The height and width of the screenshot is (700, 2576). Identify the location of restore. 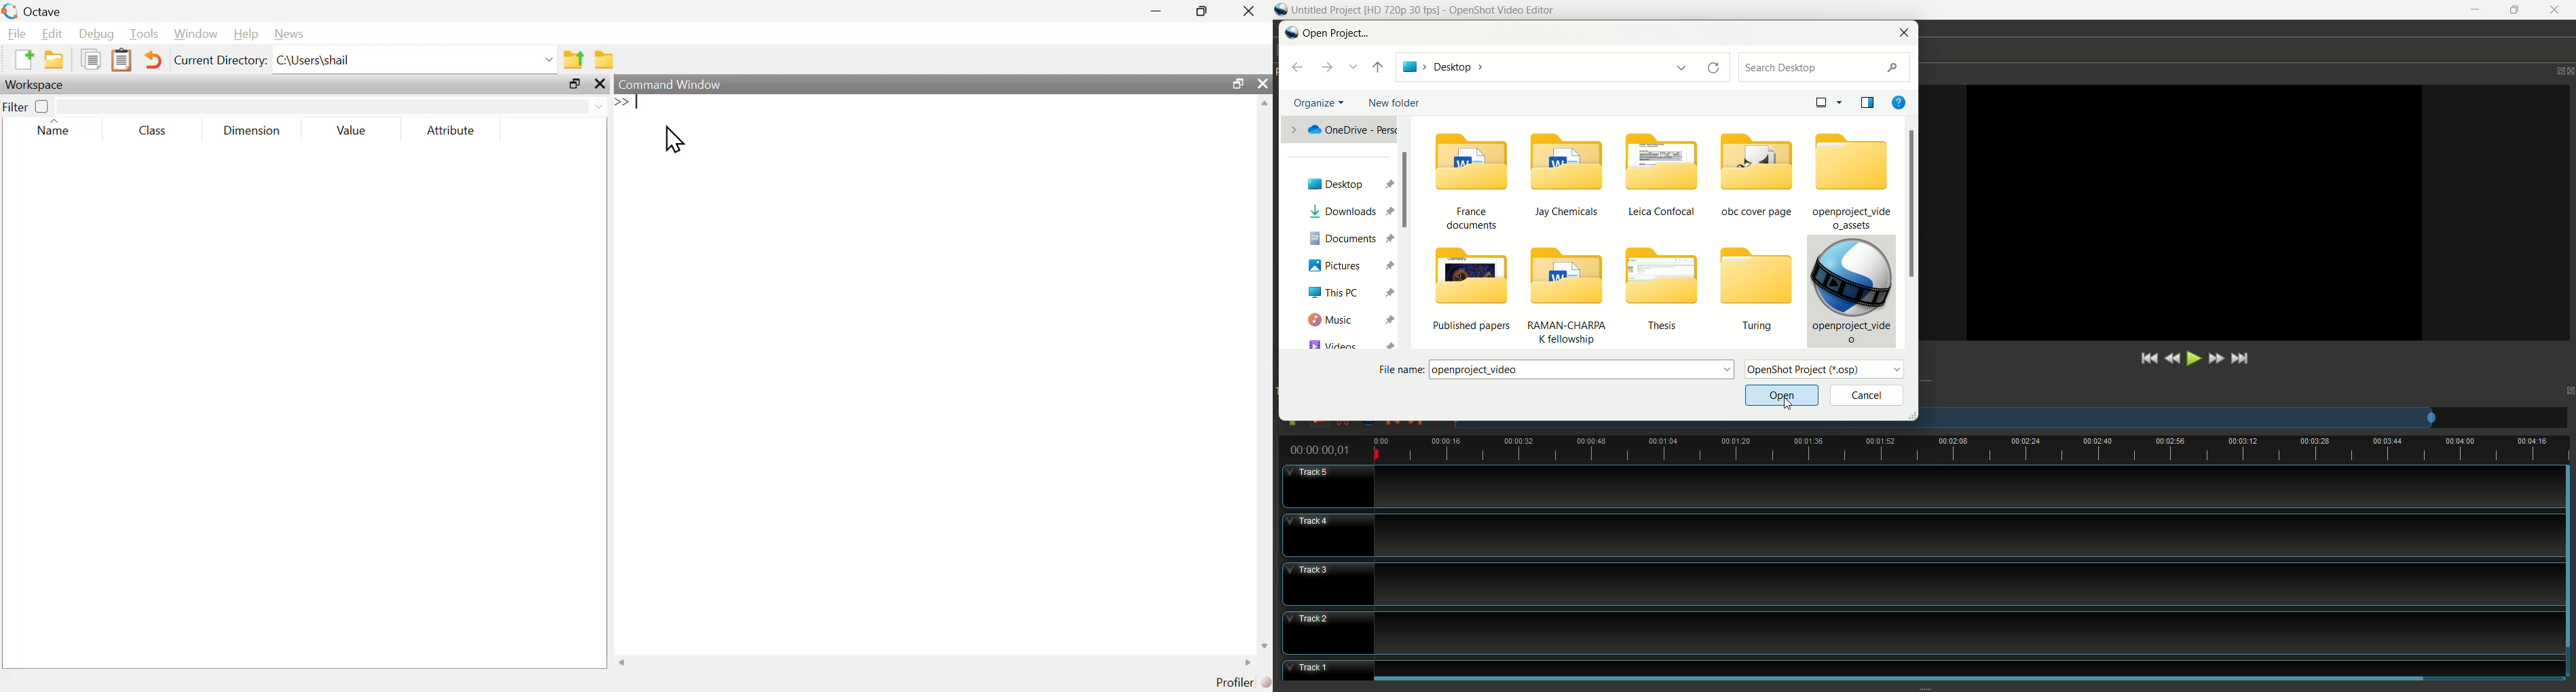
(575, 84).